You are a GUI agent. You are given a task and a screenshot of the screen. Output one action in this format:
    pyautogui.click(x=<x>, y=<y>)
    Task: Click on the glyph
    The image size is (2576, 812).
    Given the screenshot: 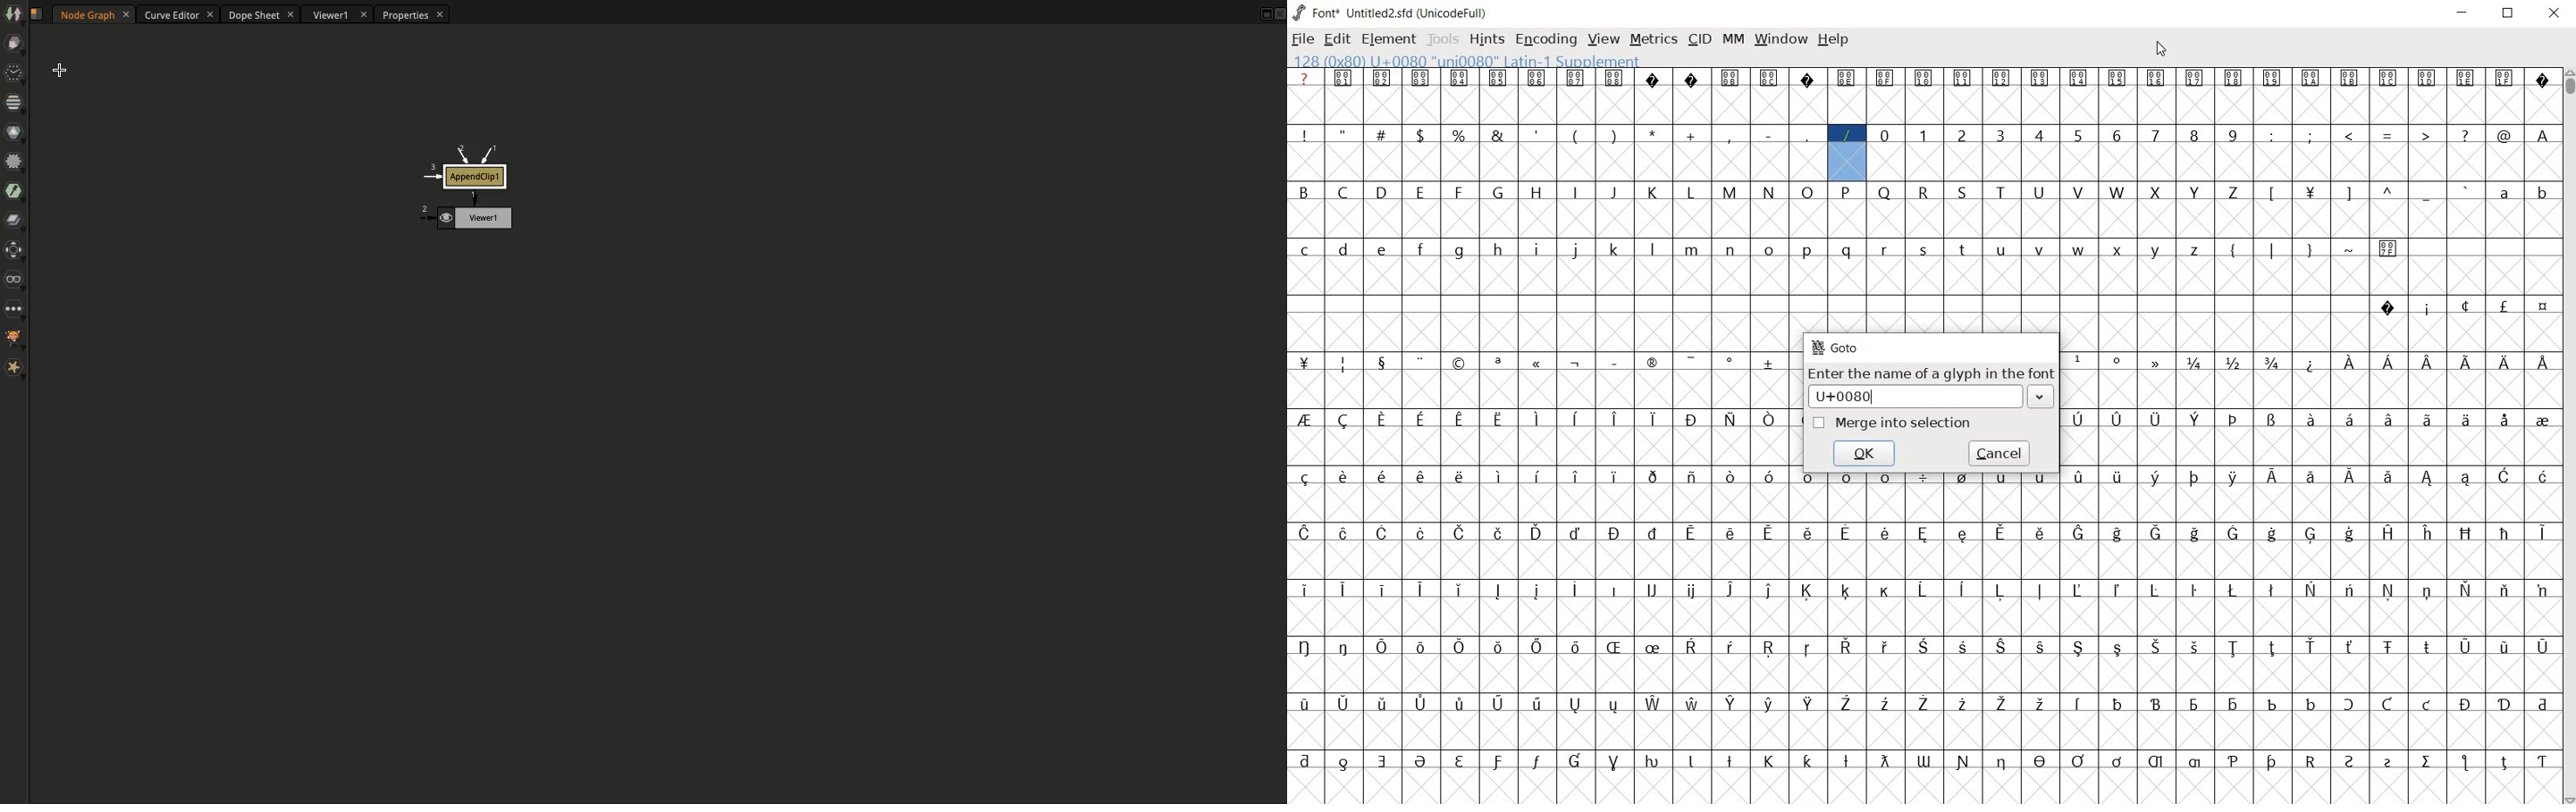 What is the action you would take?
    pyautogui.click(x=1653, y=419)
    